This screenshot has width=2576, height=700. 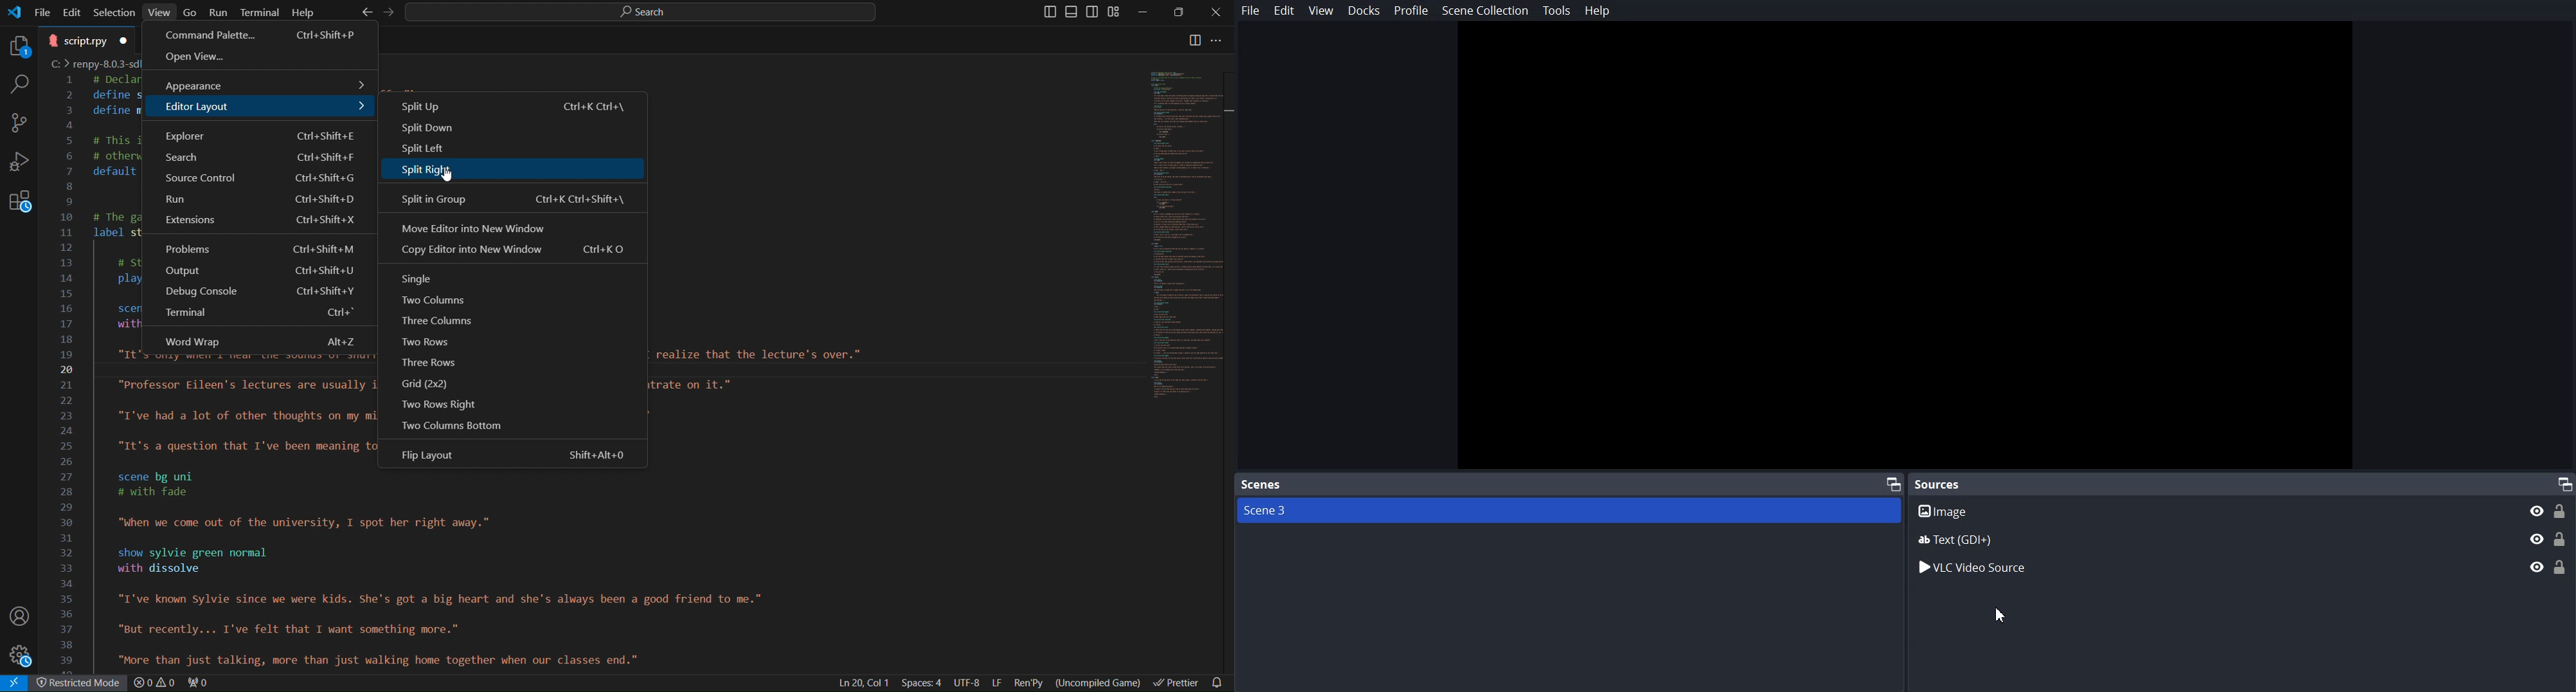 I want to click on Close, so click(x=1215, y=12).